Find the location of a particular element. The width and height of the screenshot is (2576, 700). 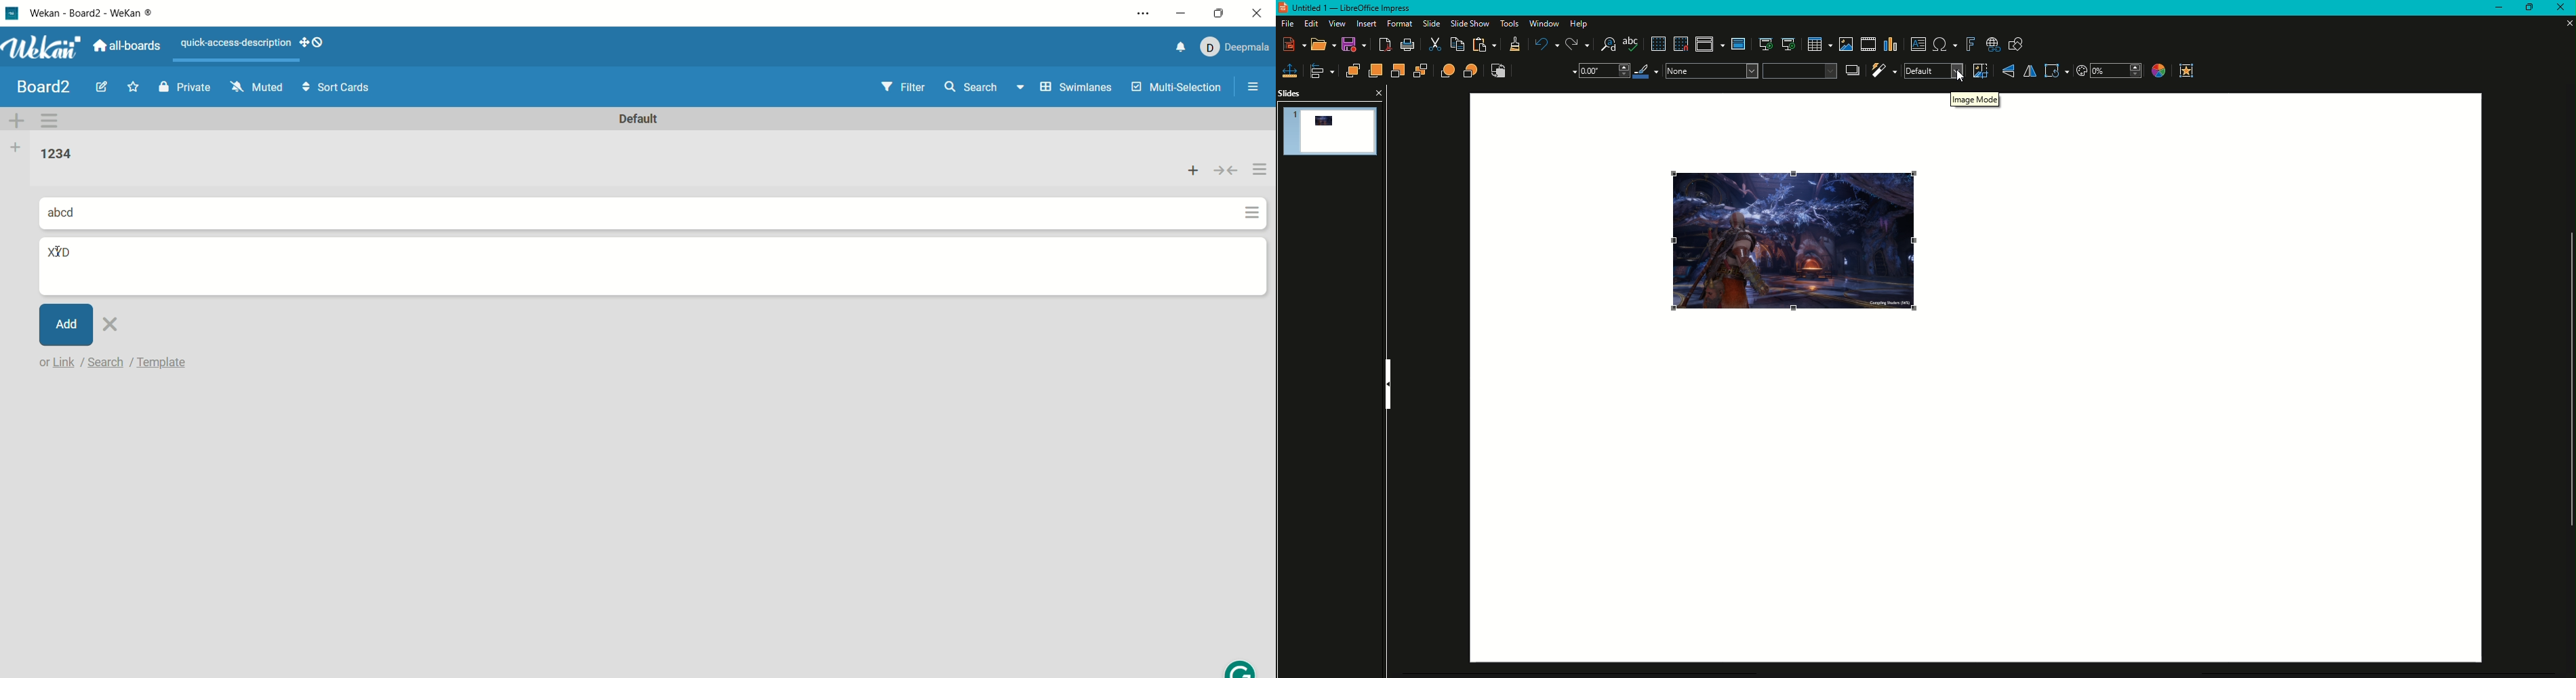

Reverse is located at coordinates (1499, 71).